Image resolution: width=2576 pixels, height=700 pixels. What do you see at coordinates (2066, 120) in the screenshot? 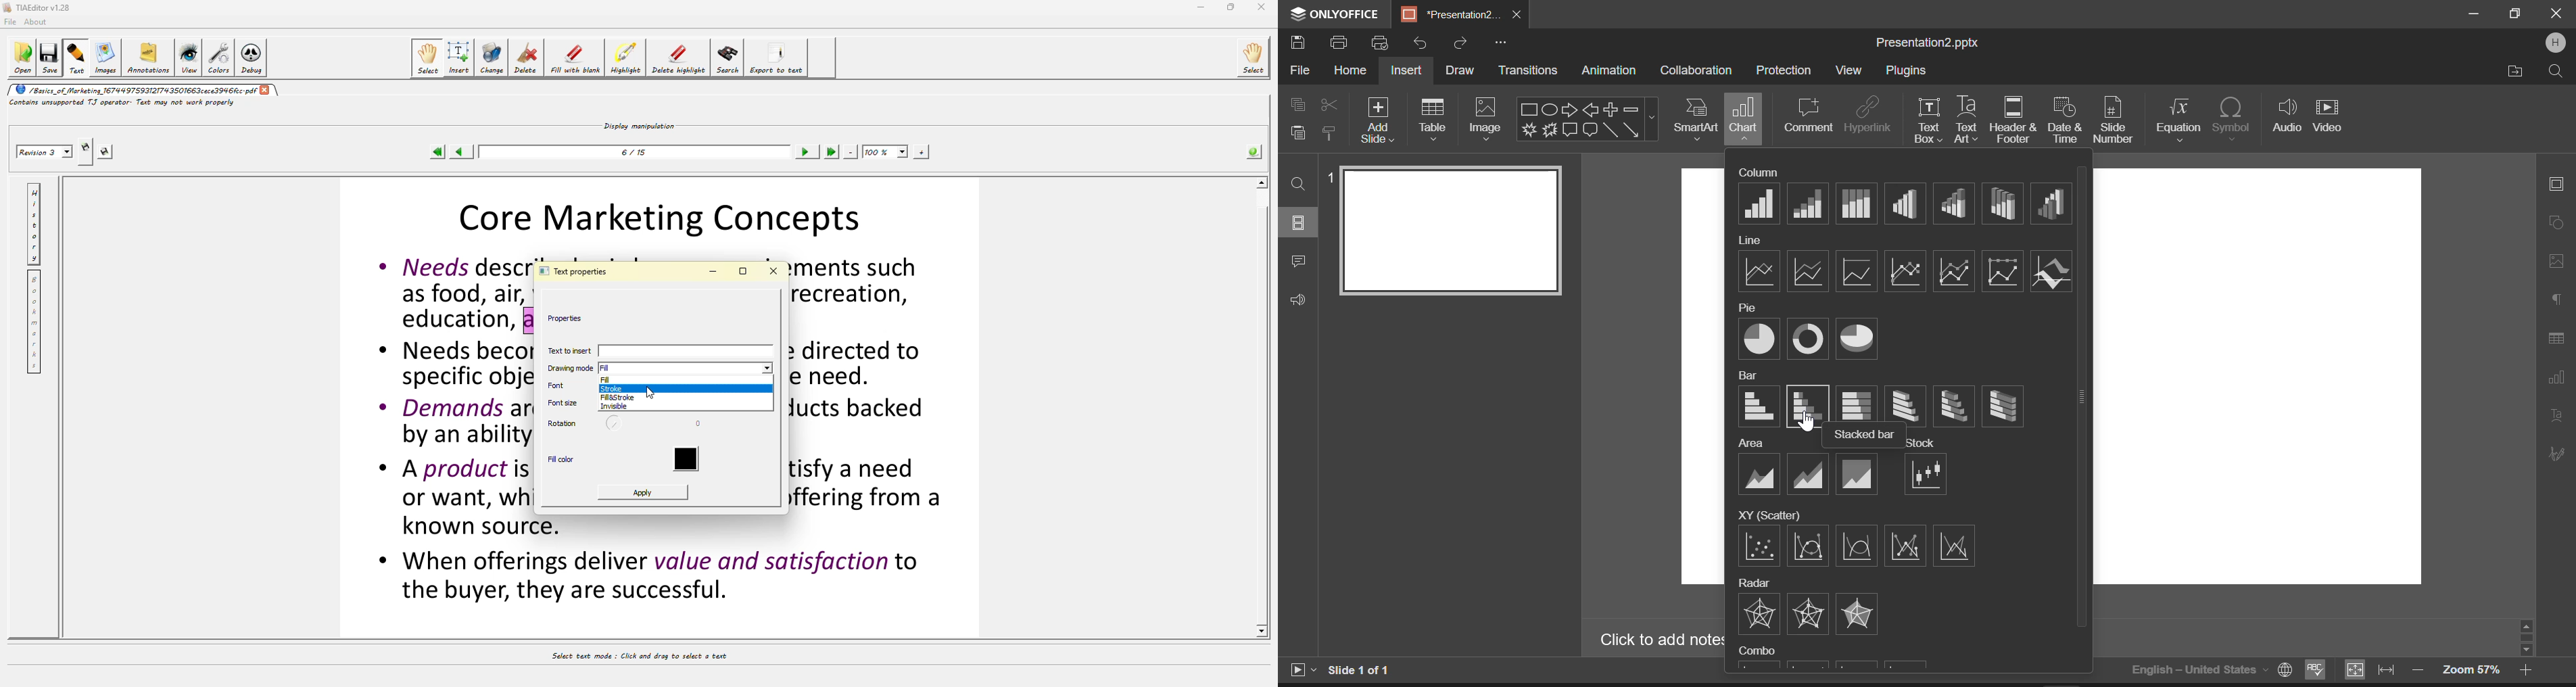
I see `Date & time` at bounding box center [2066, 120].